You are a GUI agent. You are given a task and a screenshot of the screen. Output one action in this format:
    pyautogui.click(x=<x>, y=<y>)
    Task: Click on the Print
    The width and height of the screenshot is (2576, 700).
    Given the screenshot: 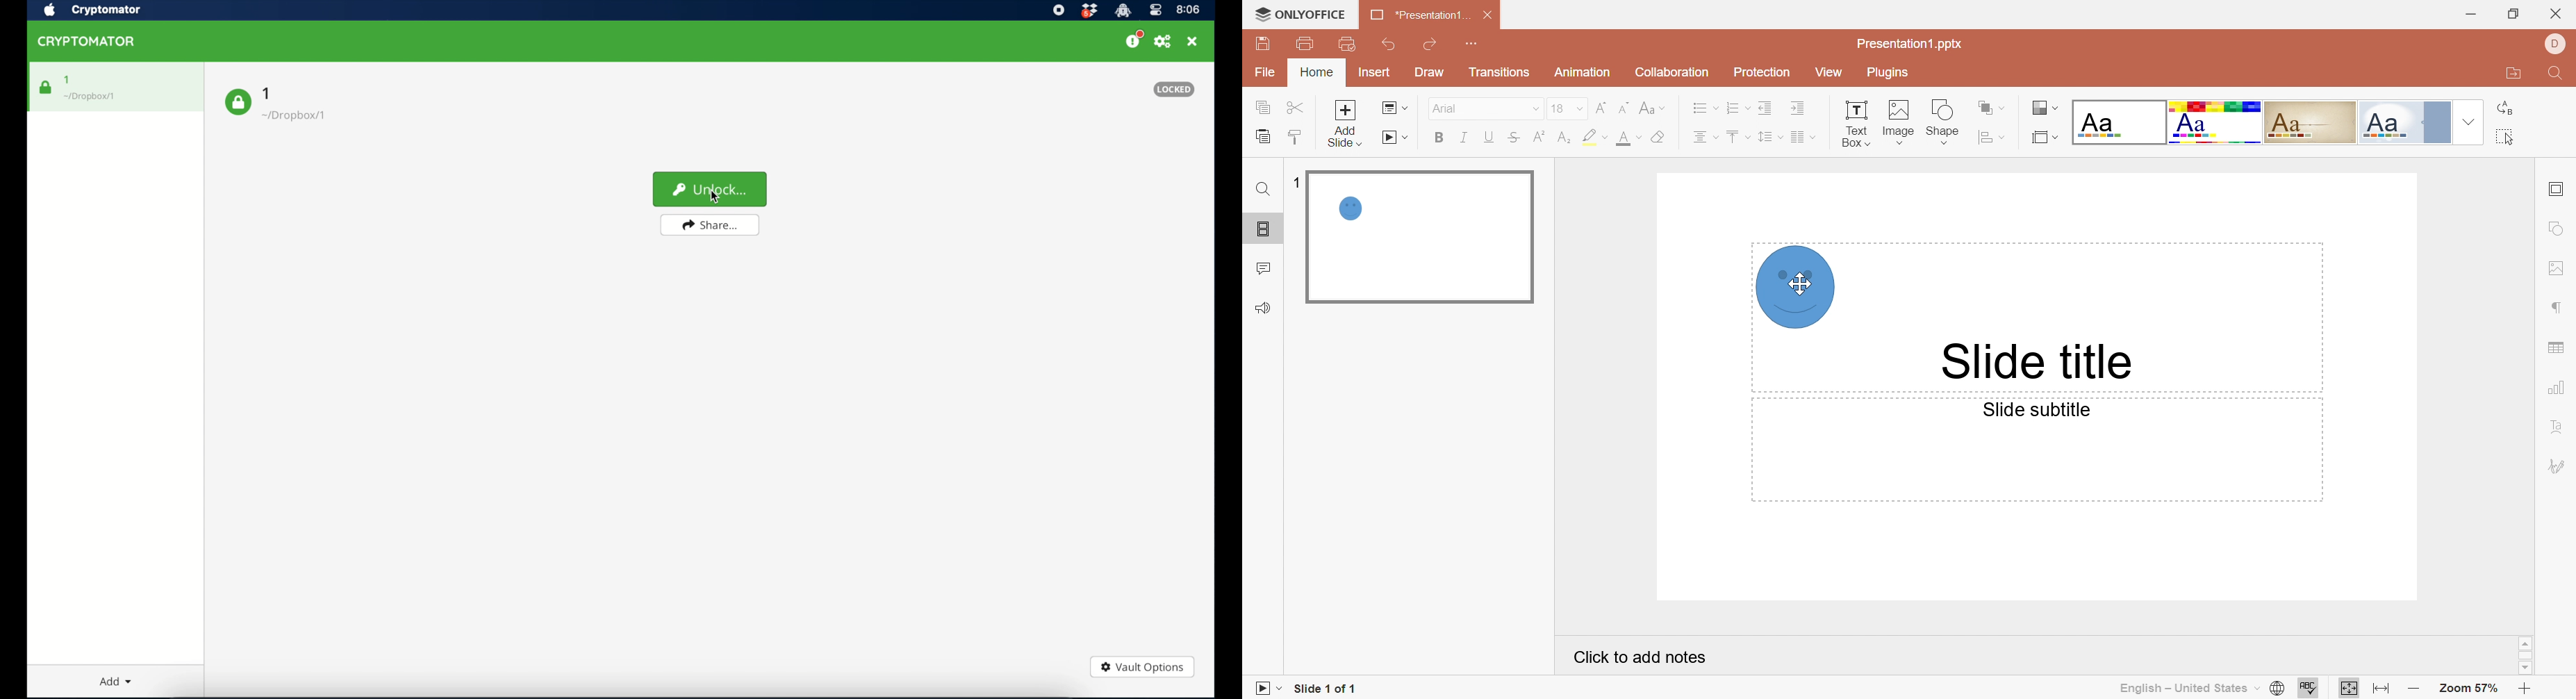 What is the action you would take?
    pyautogui.click(x=1304, y=42)
    